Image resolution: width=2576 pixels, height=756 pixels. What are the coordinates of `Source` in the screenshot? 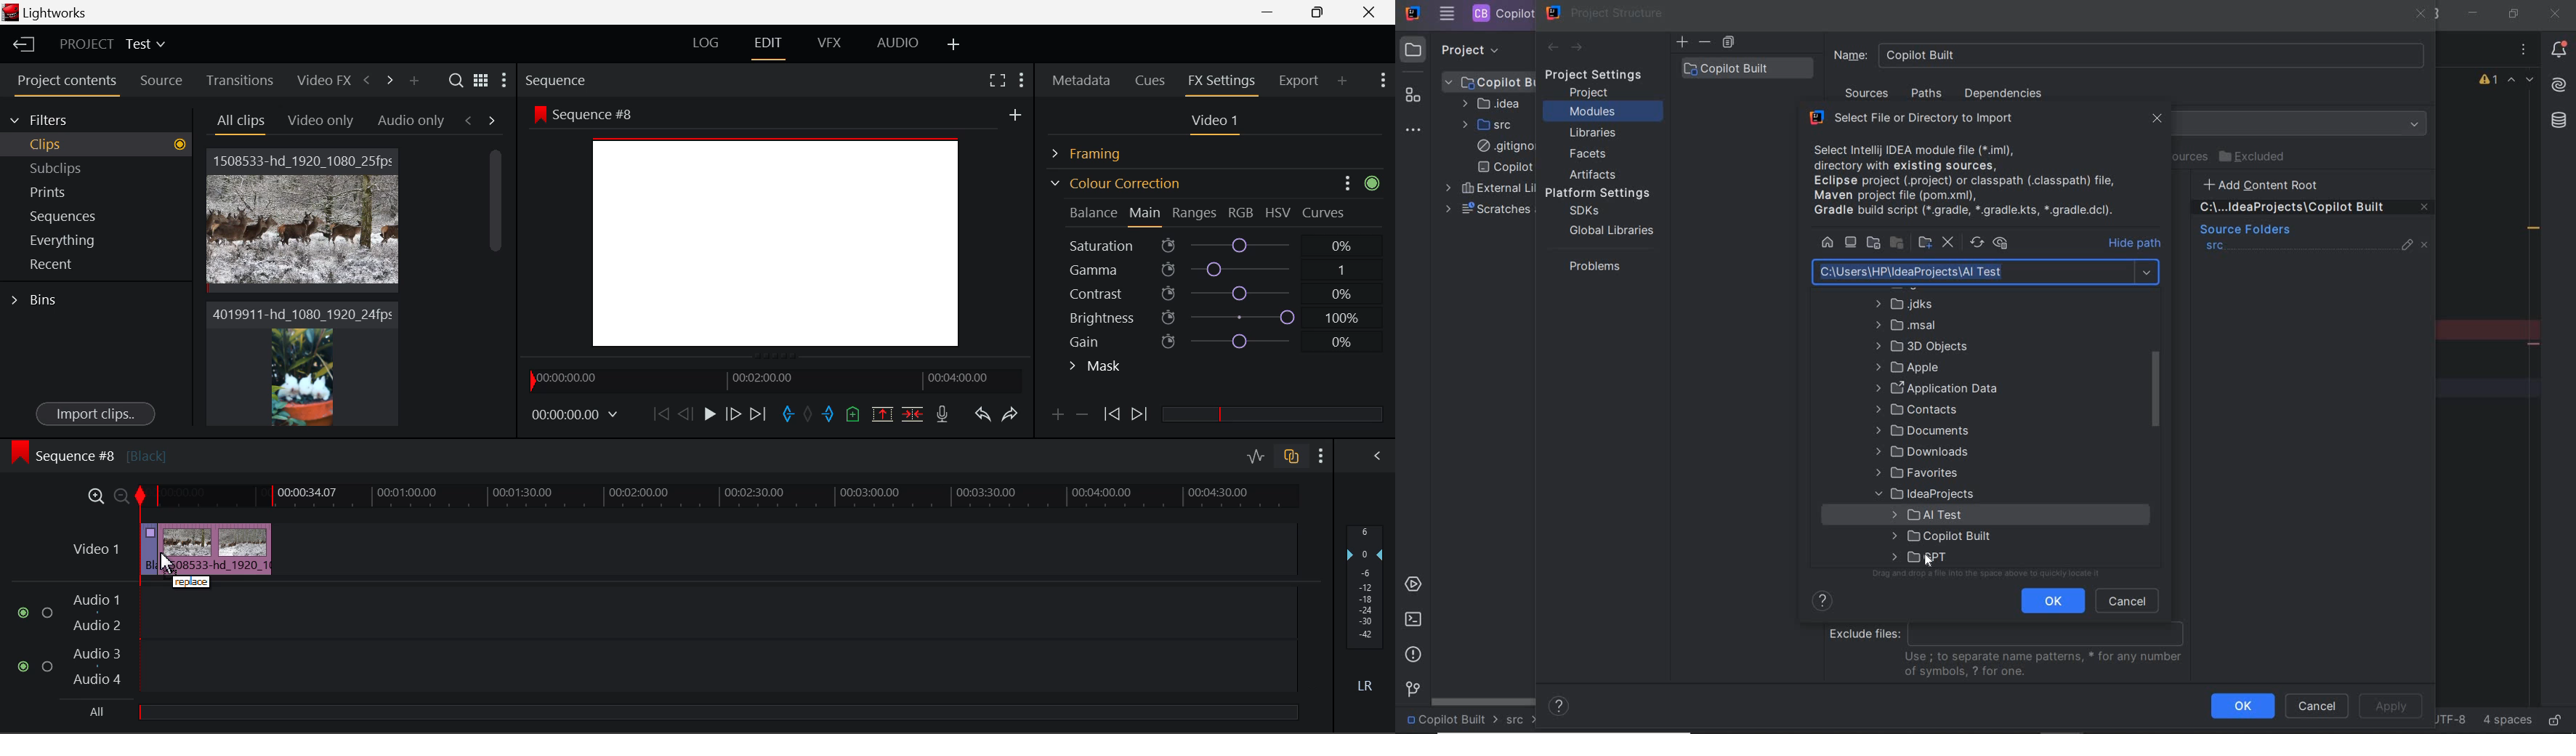 It's located at (161, 81).